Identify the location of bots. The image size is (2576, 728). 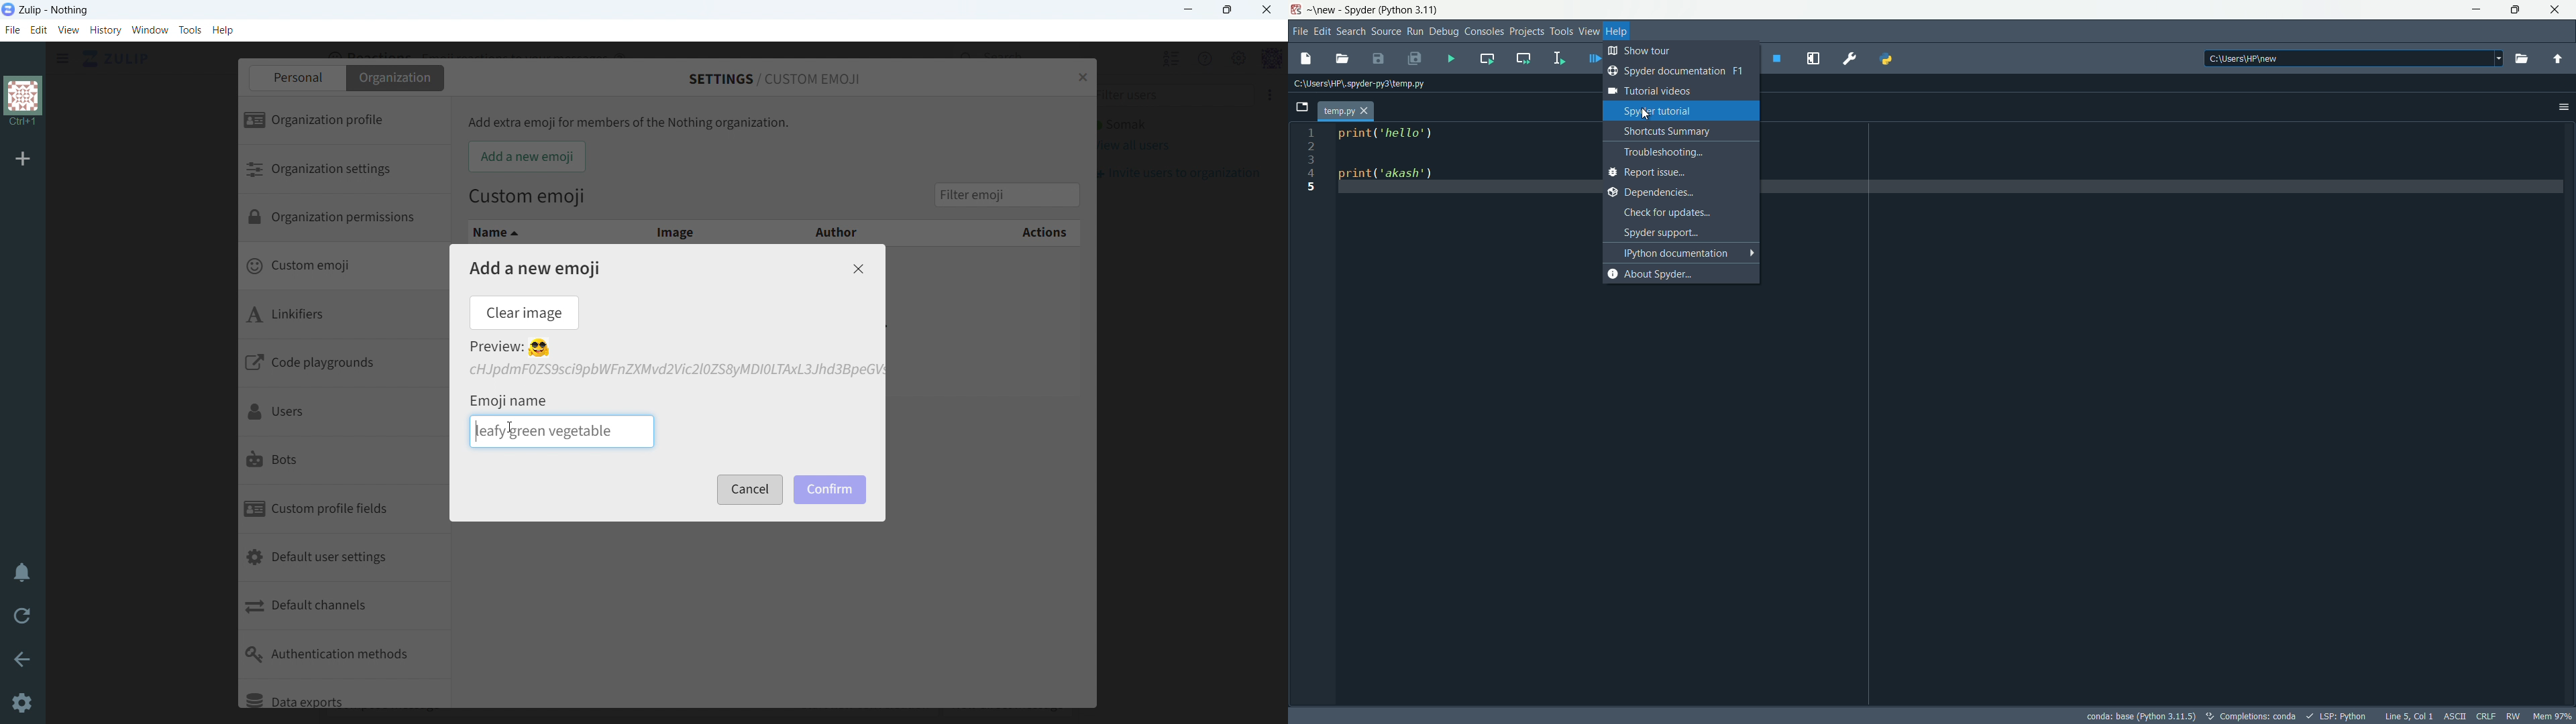
(341, 462).